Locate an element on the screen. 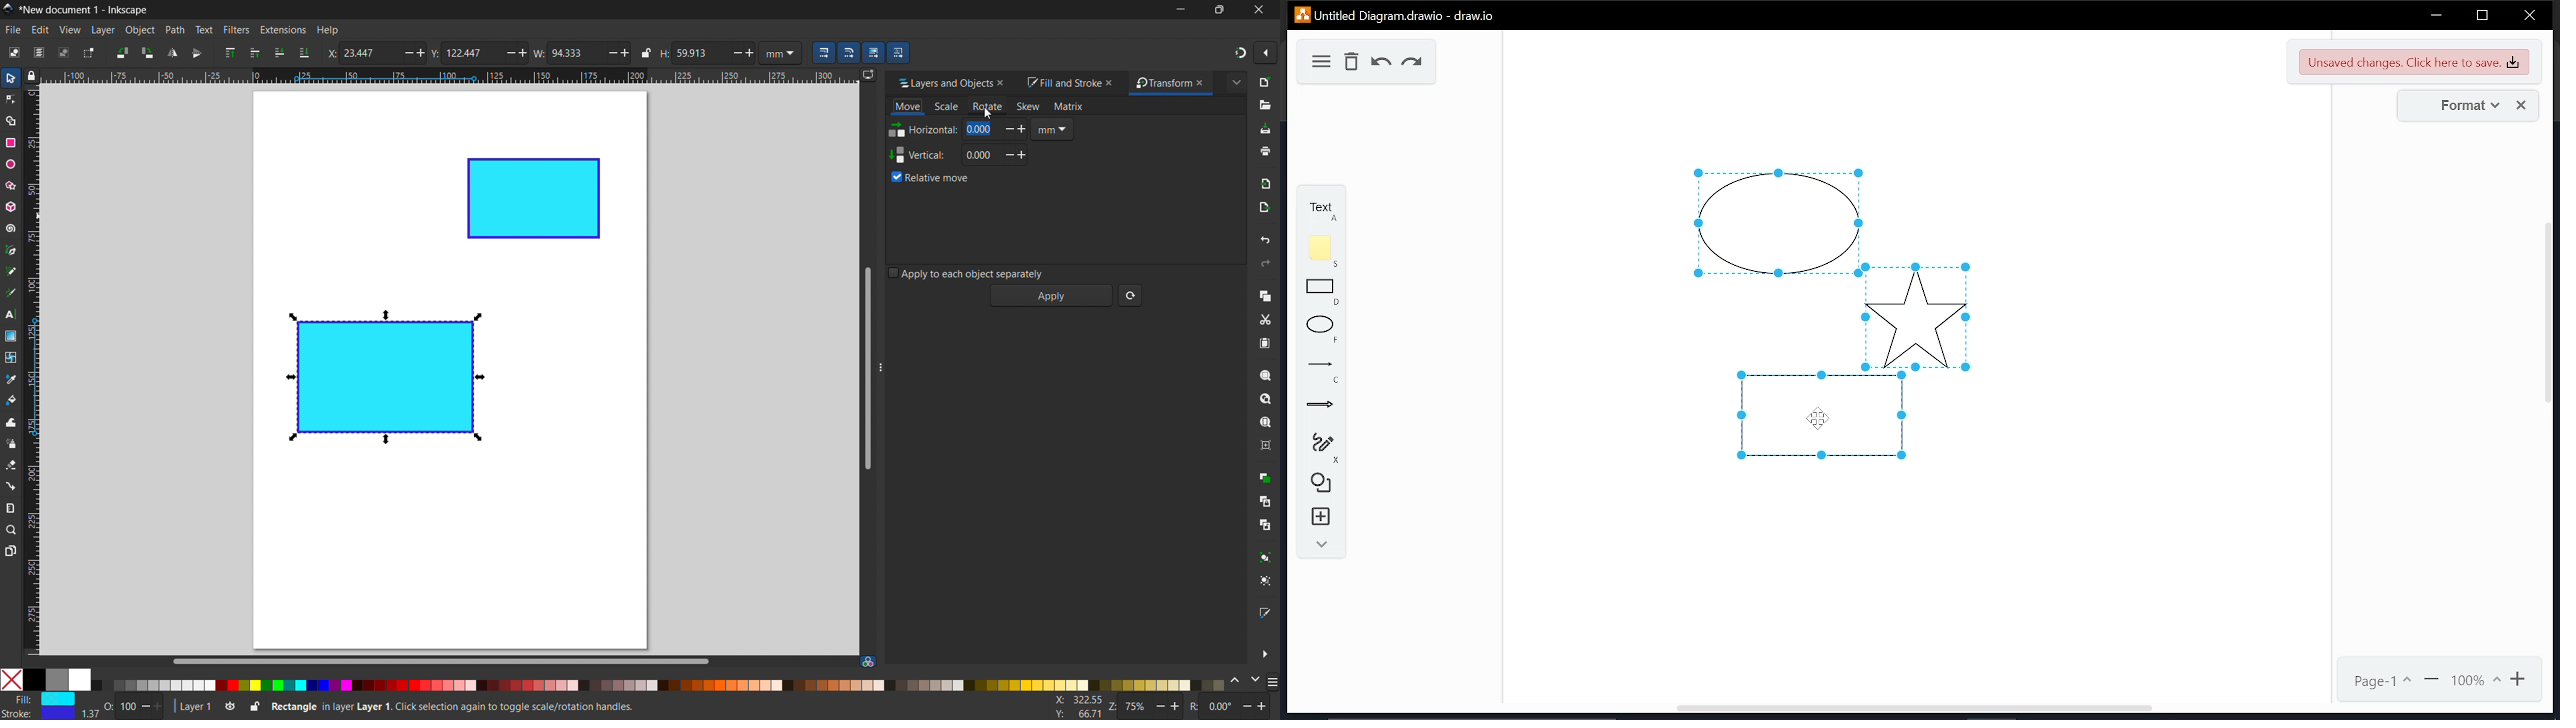 The image size is (2576, 728). width of stroke is located at coordinates (90, 714).